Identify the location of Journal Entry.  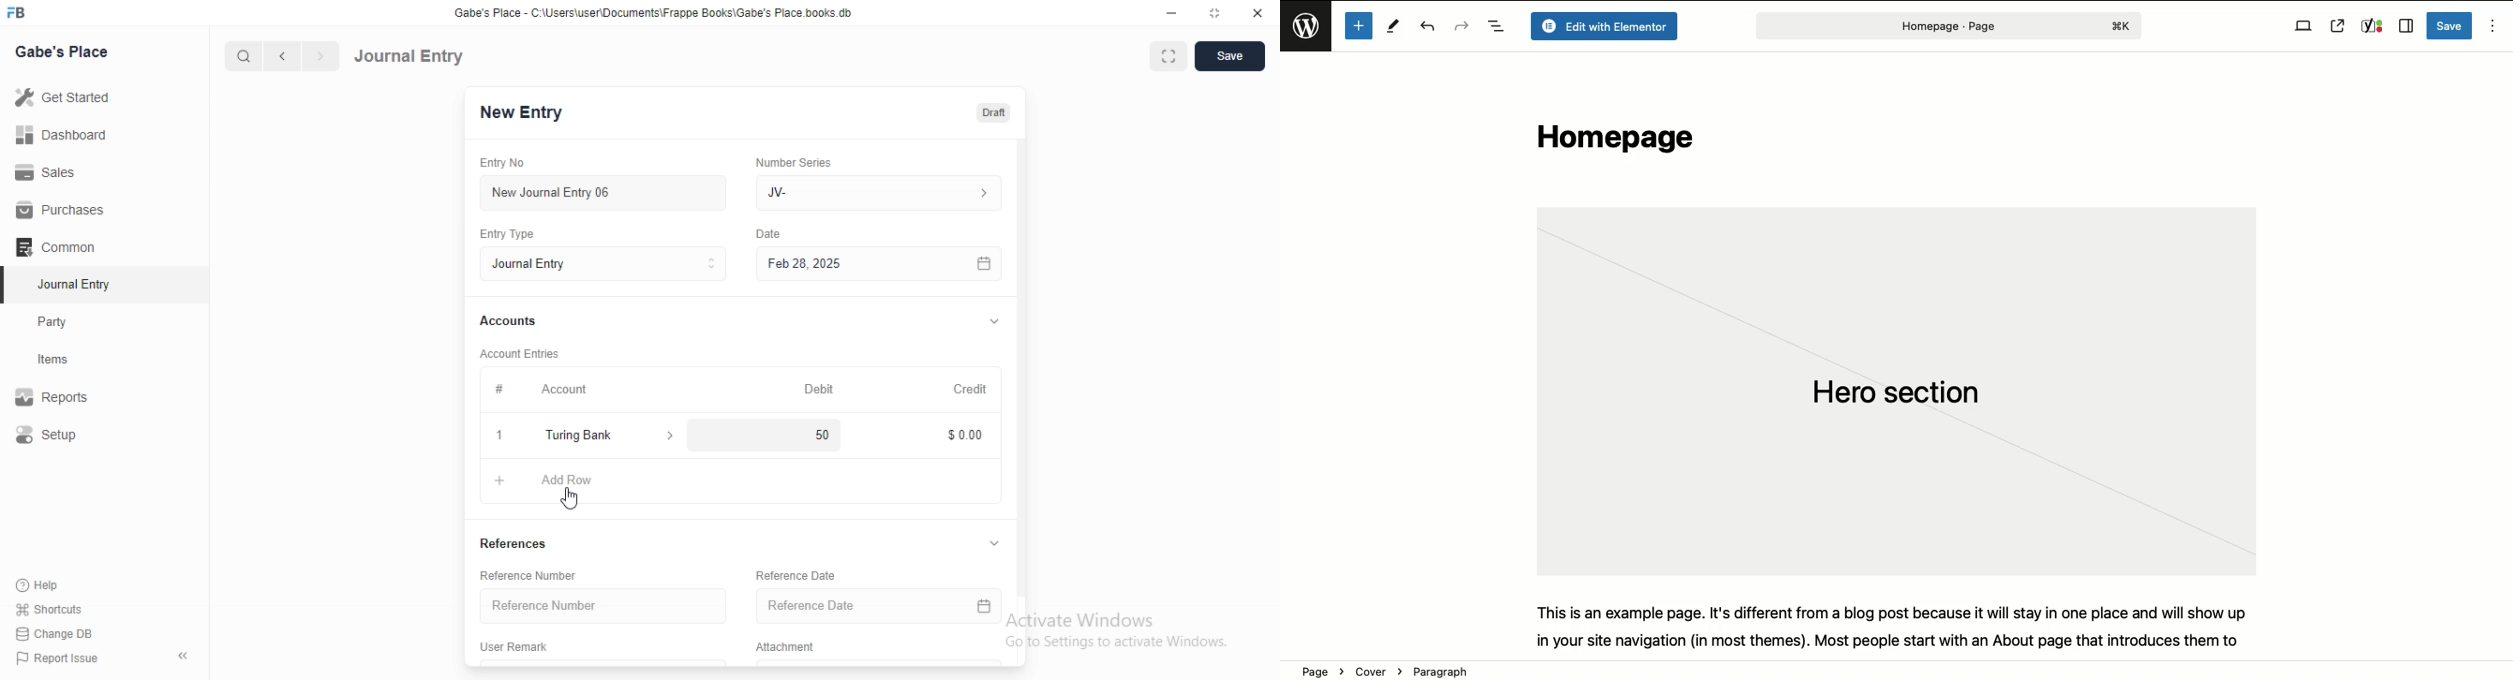
(410, 55).